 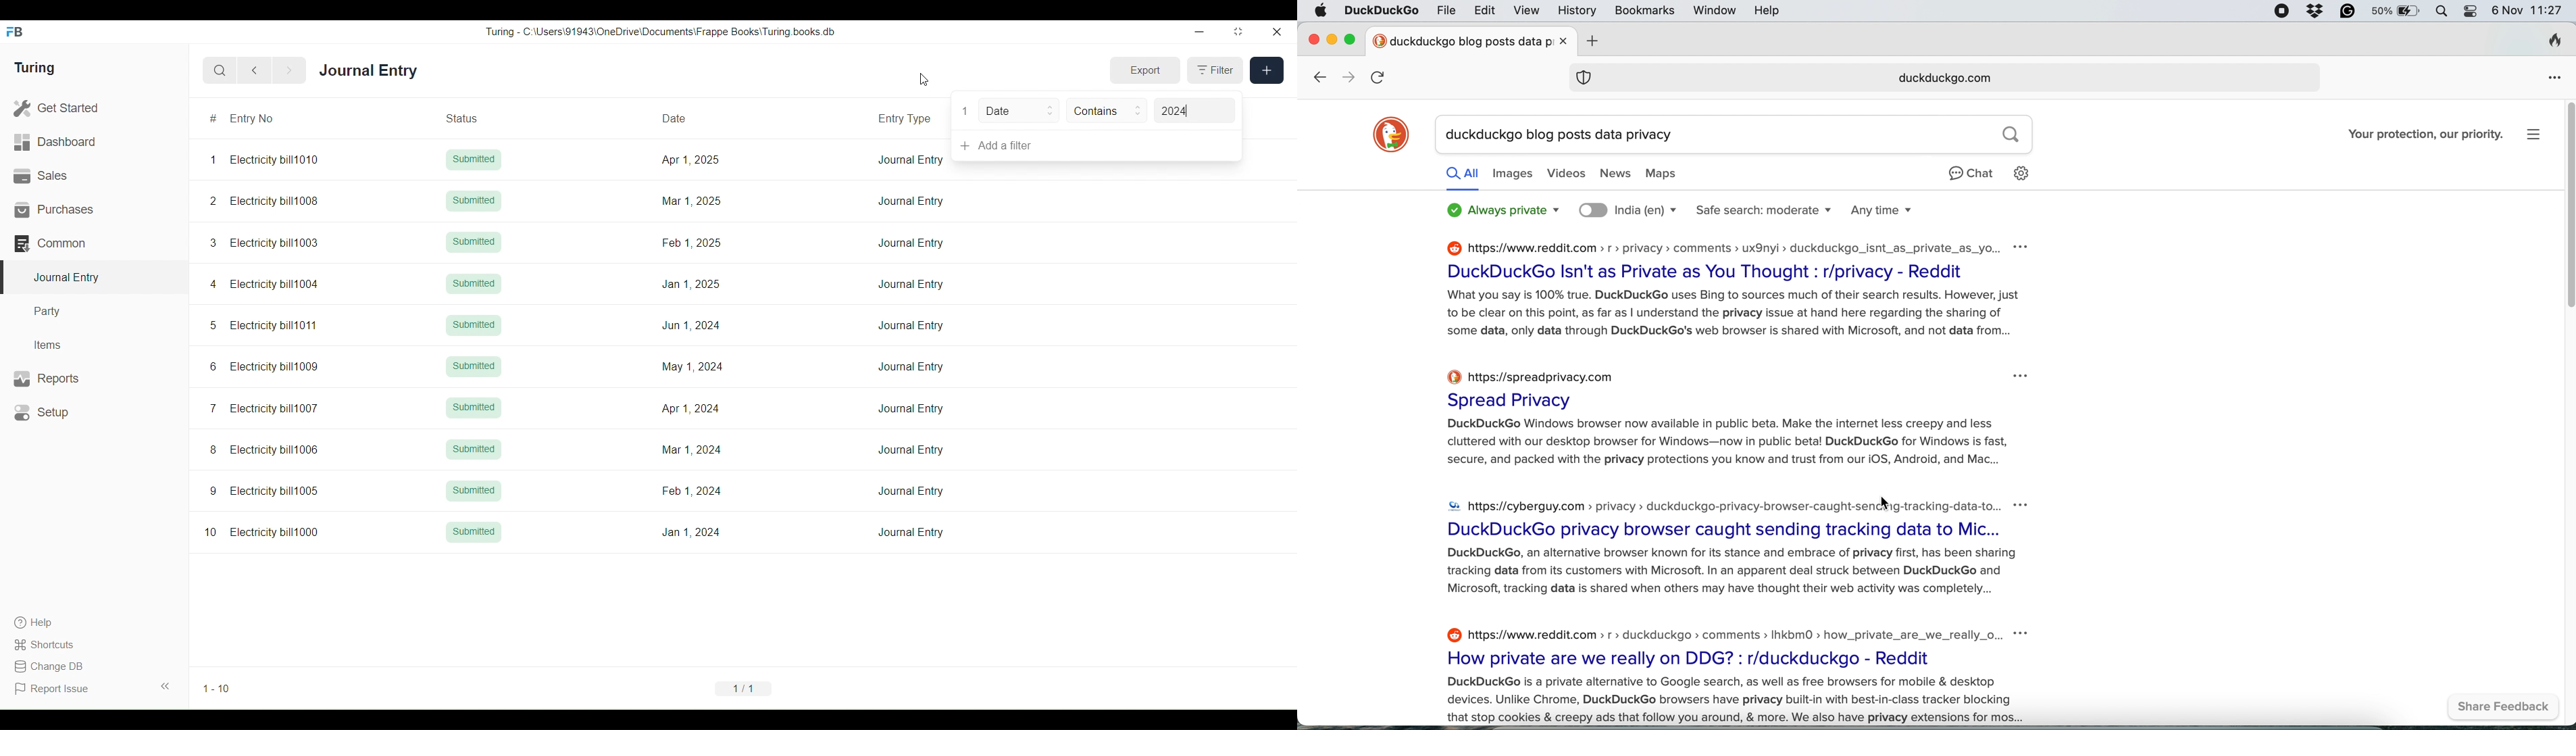 I want to click on Journal Entry, so click(x=910, y=533).